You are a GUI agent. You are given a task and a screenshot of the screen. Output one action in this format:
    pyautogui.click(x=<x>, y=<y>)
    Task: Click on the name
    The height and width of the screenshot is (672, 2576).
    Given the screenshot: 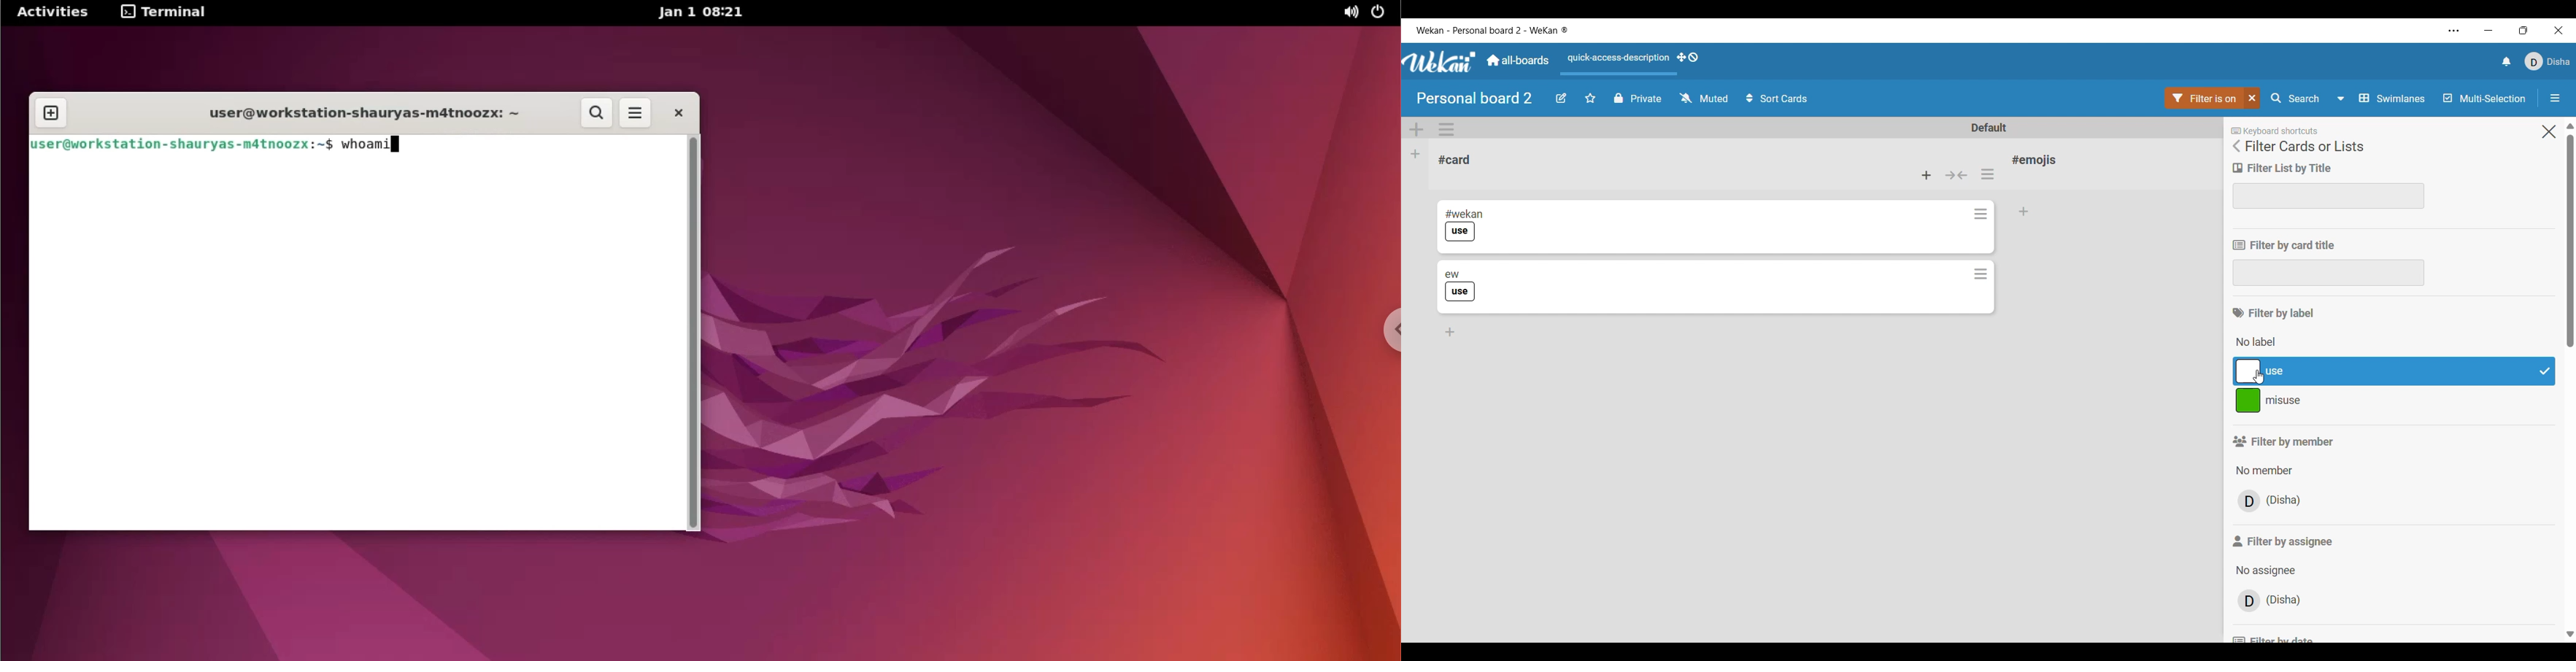 What is the action you would take?
    pyautogui.click(x=2285, y=501)
    